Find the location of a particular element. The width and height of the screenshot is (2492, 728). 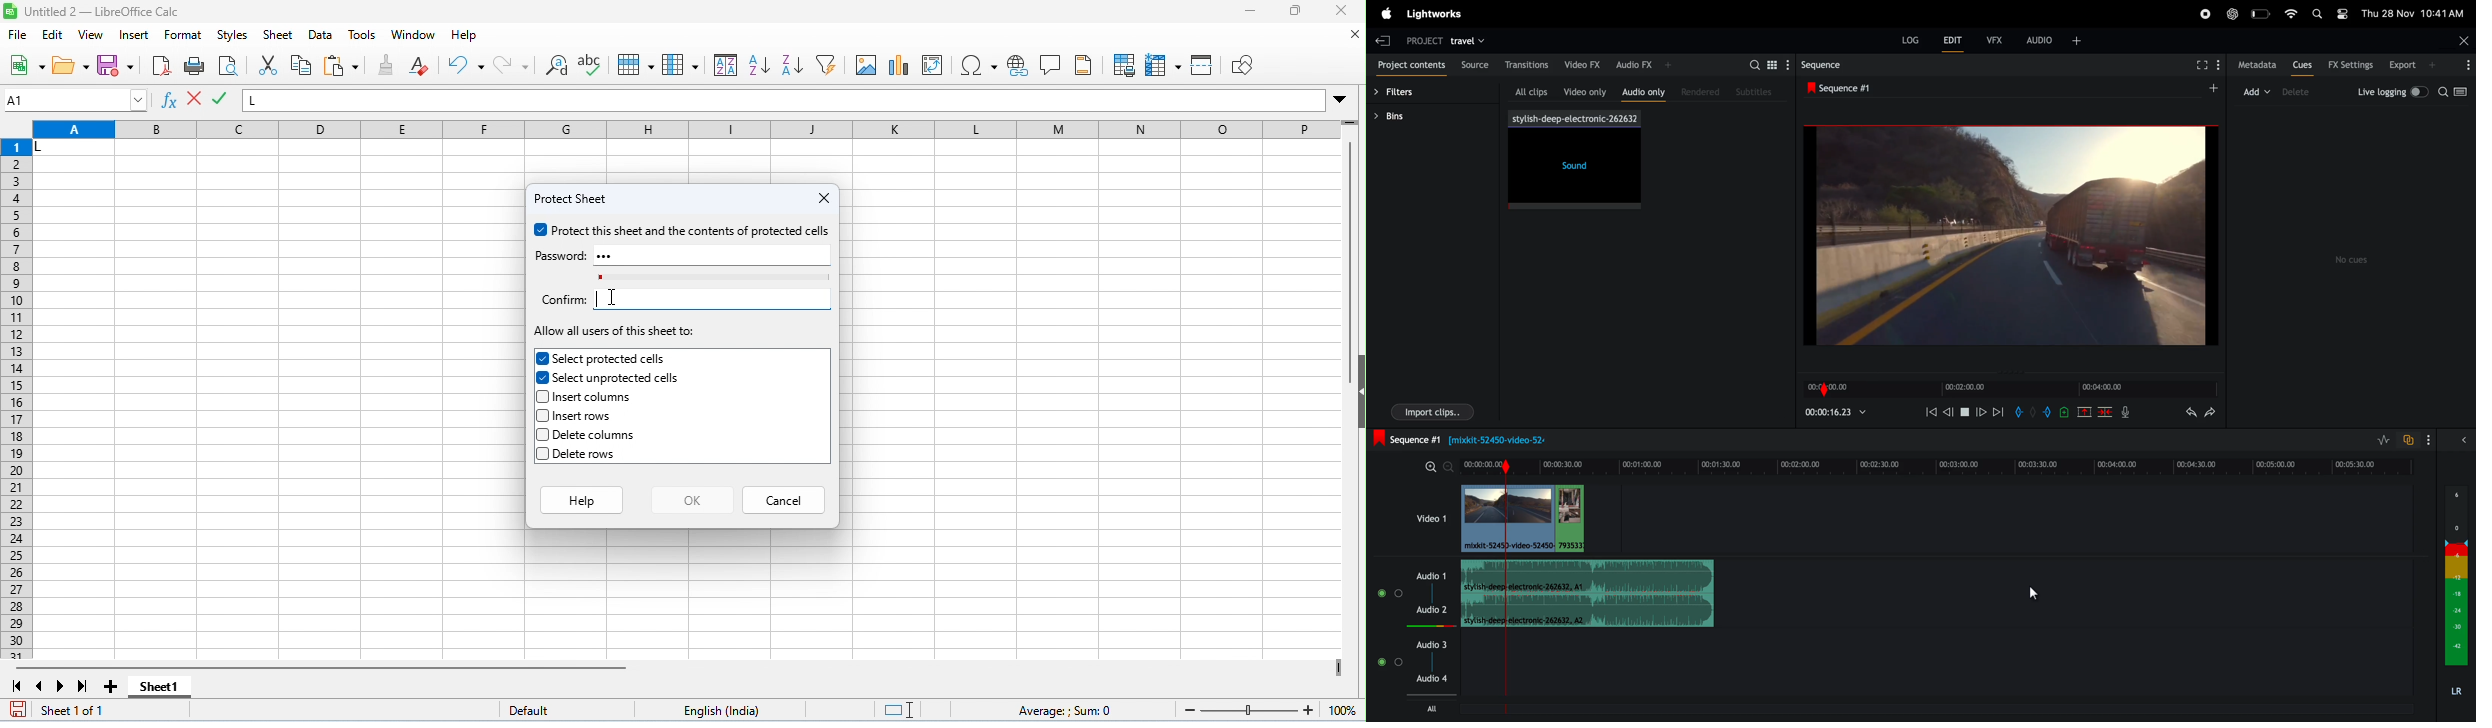

print preview is located at coordinates (227, 67).